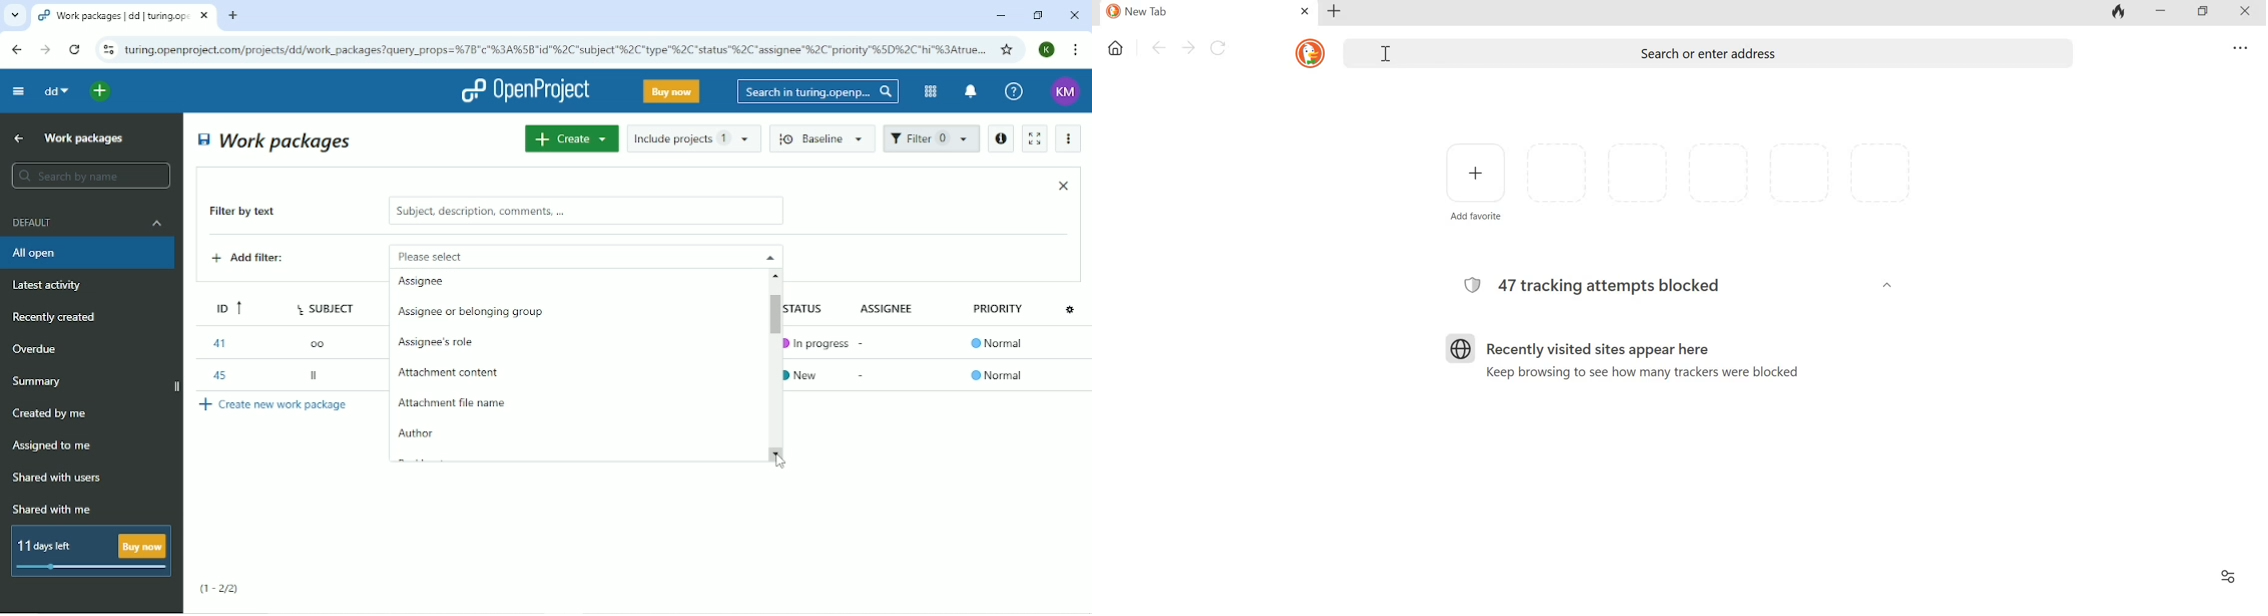 This screenshot has width=2268, height=616. Describe the element at coordinates (471, 313) in the screenshot. I see `Assignee or belonging group` at that location.